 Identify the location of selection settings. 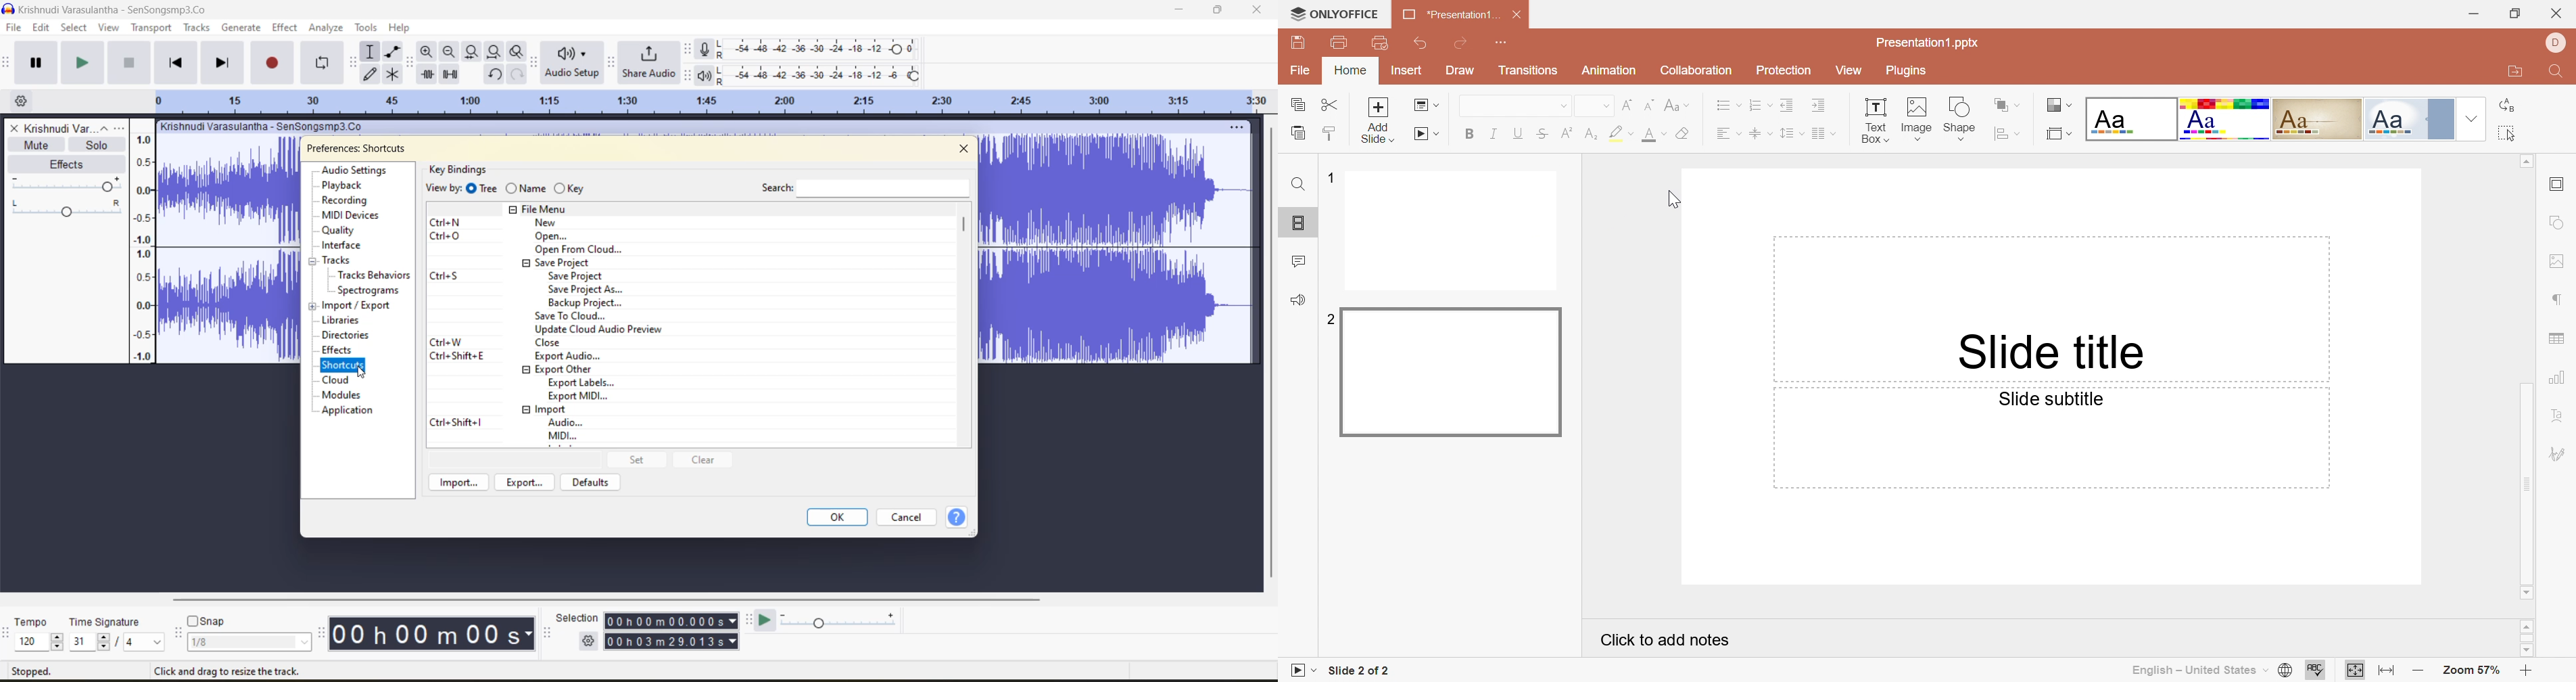
(589, 641).